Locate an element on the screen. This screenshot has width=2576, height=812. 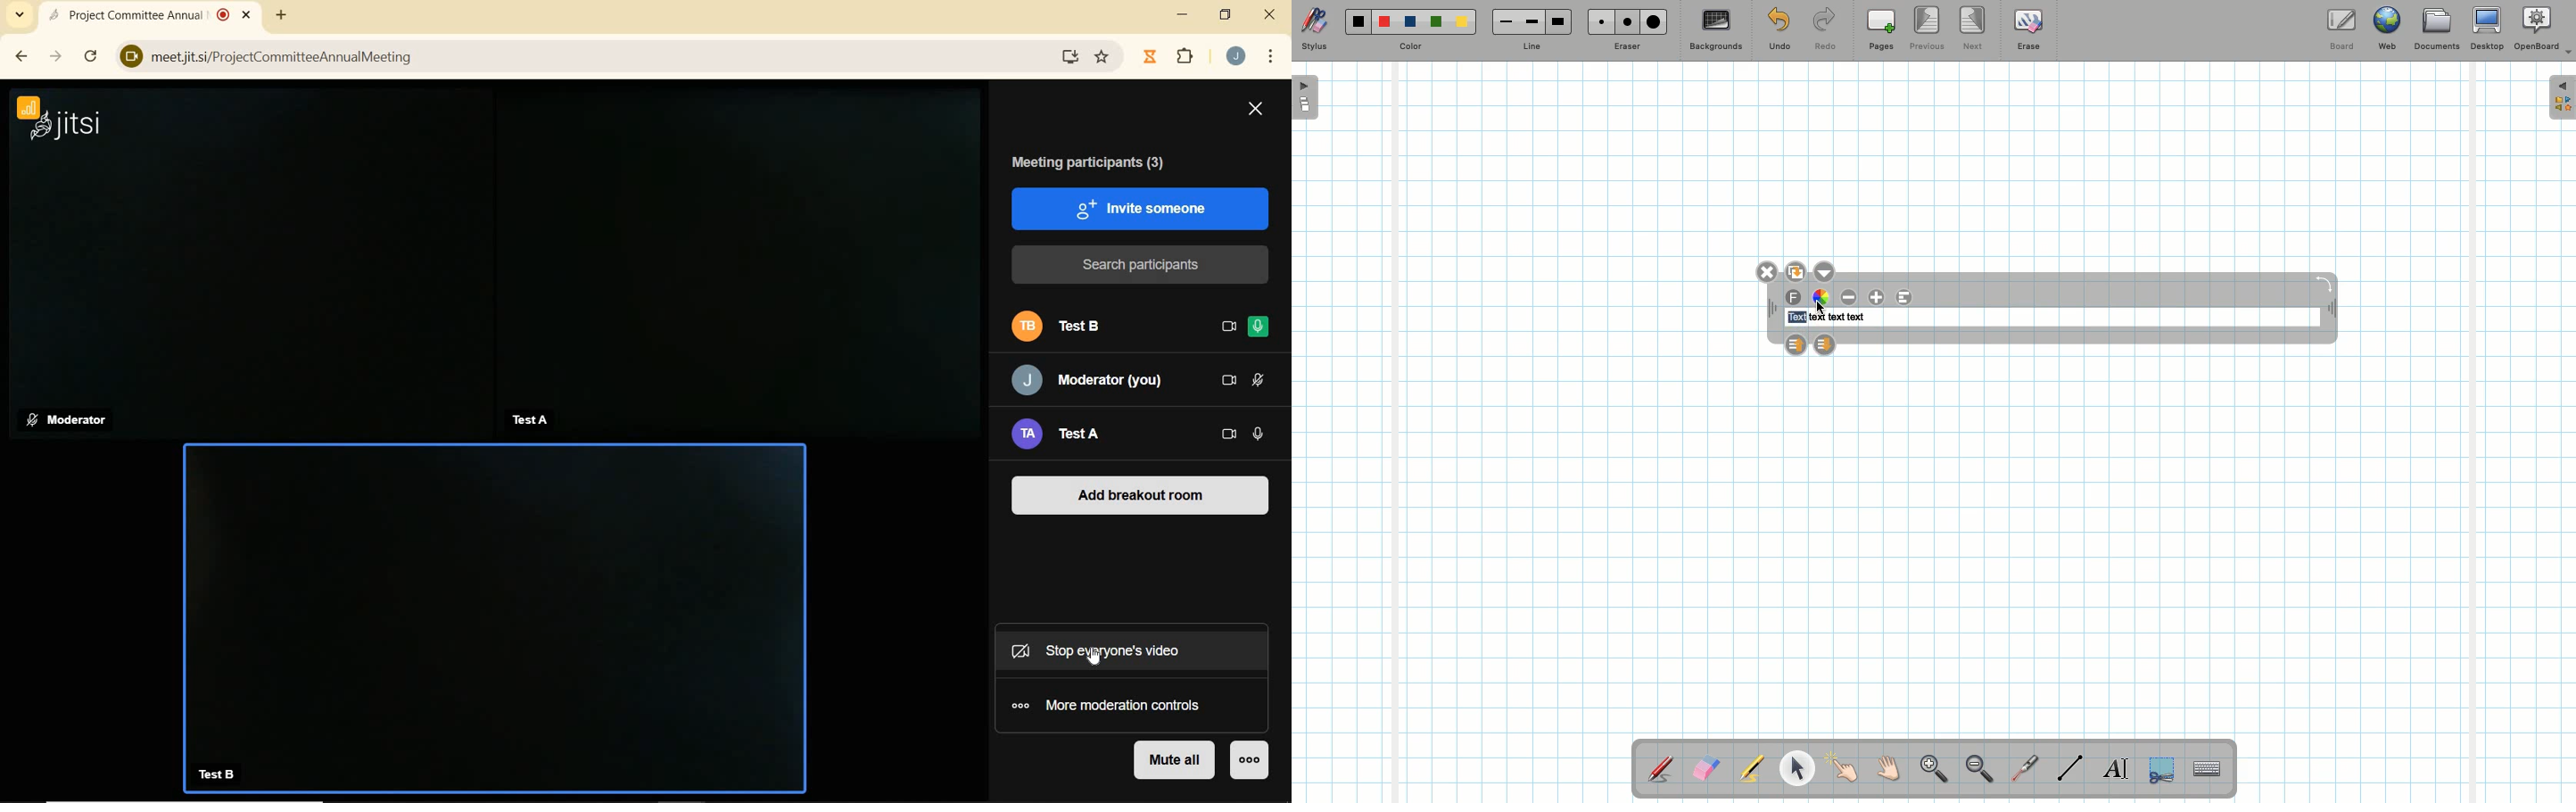
text is located at coordinates (1856, 318).